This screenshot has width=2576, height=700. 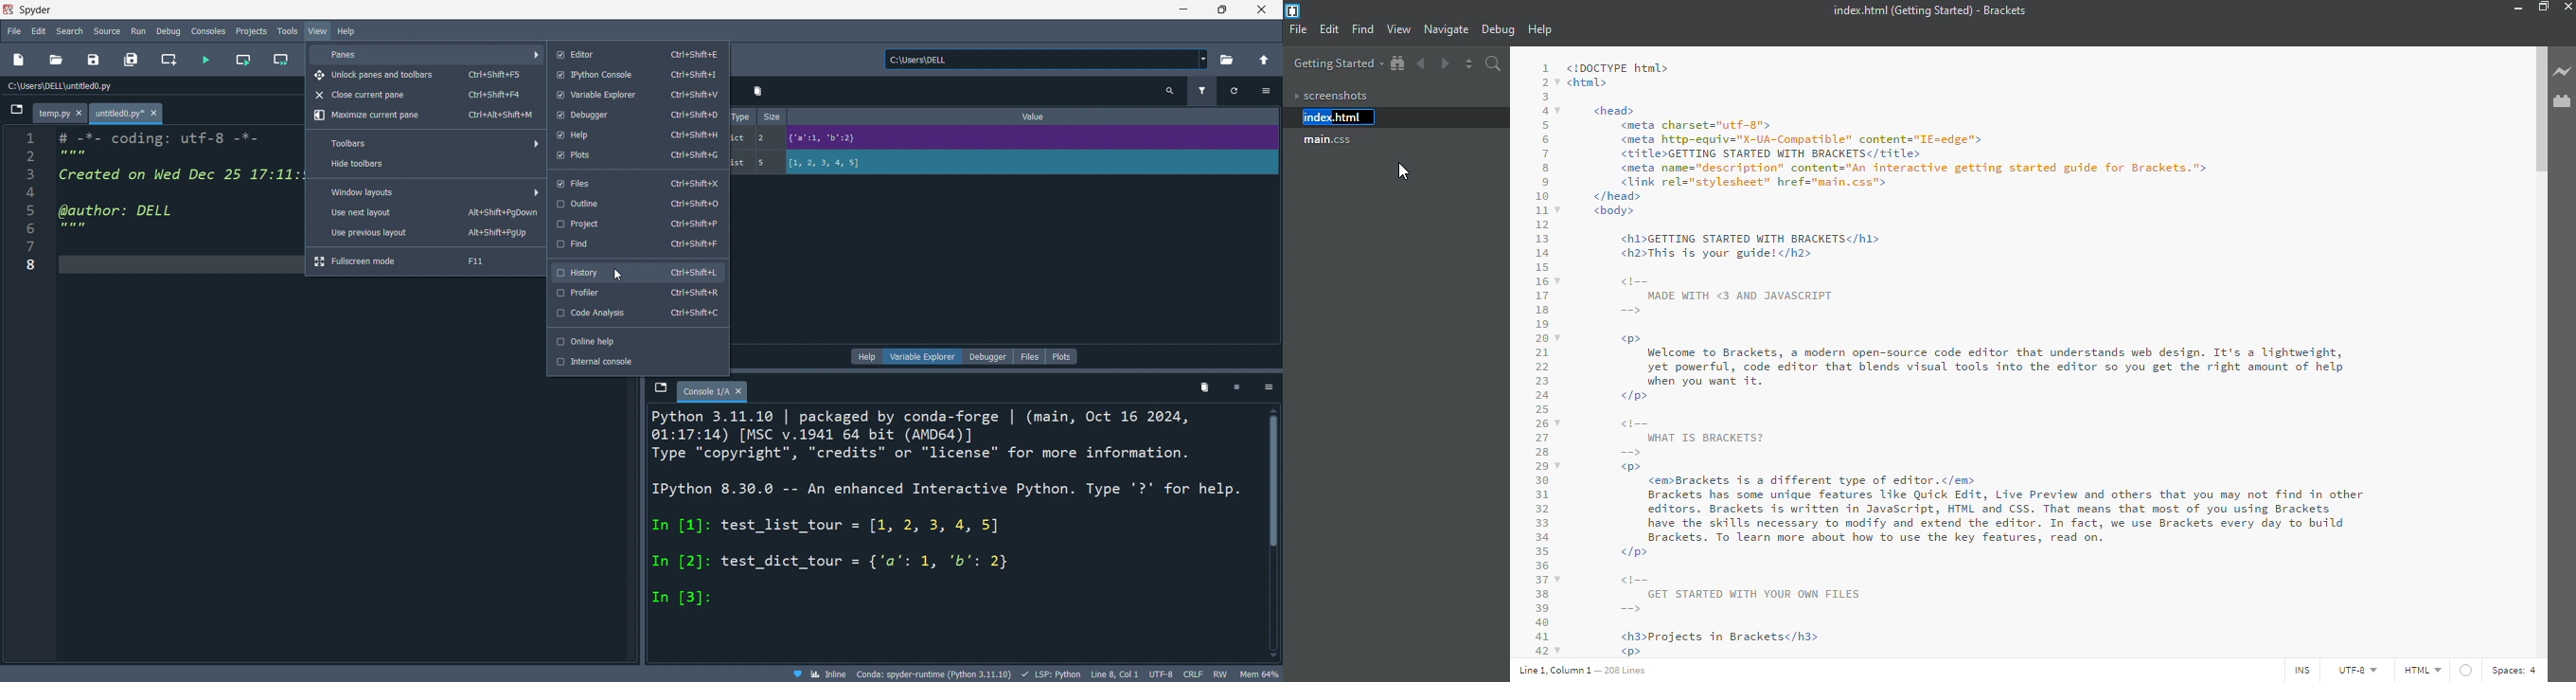 I want to click on filter, so click(x=1201, y=92).